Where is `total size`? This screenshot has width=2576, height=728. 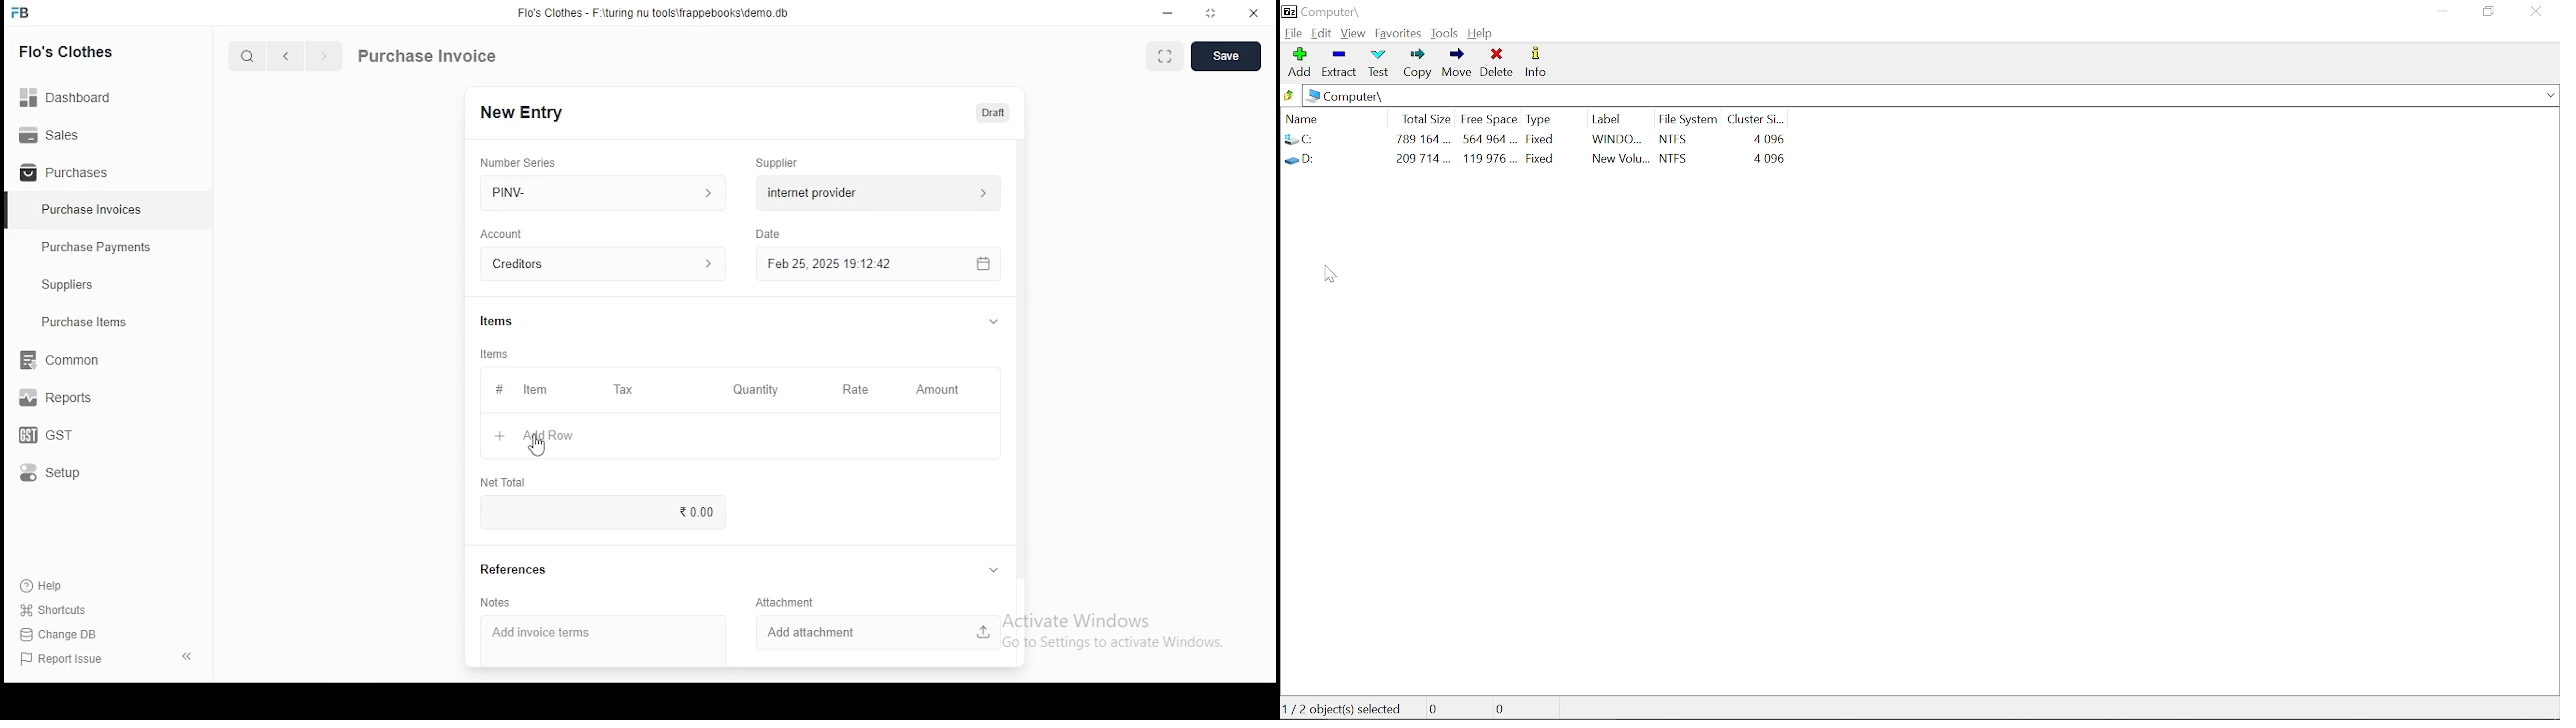
total size is located at coordinates (1425, 117).